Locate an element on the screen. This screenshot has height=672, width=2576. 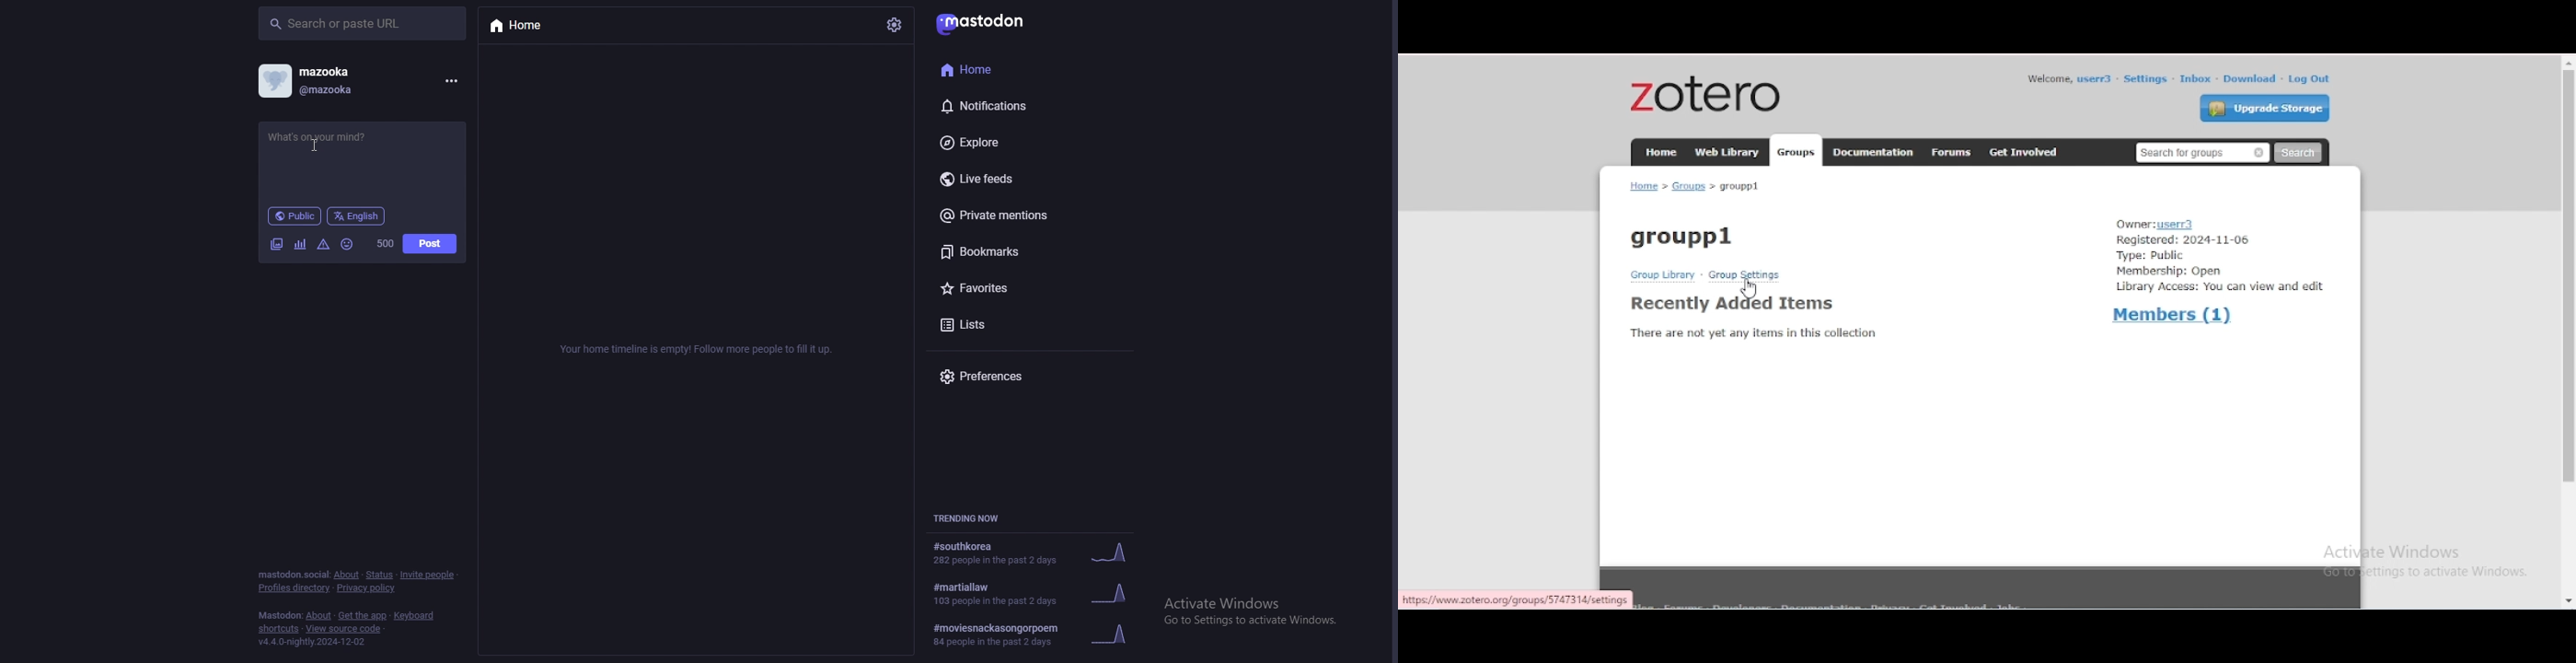
shortcuts is located at coordinates (279, 629).